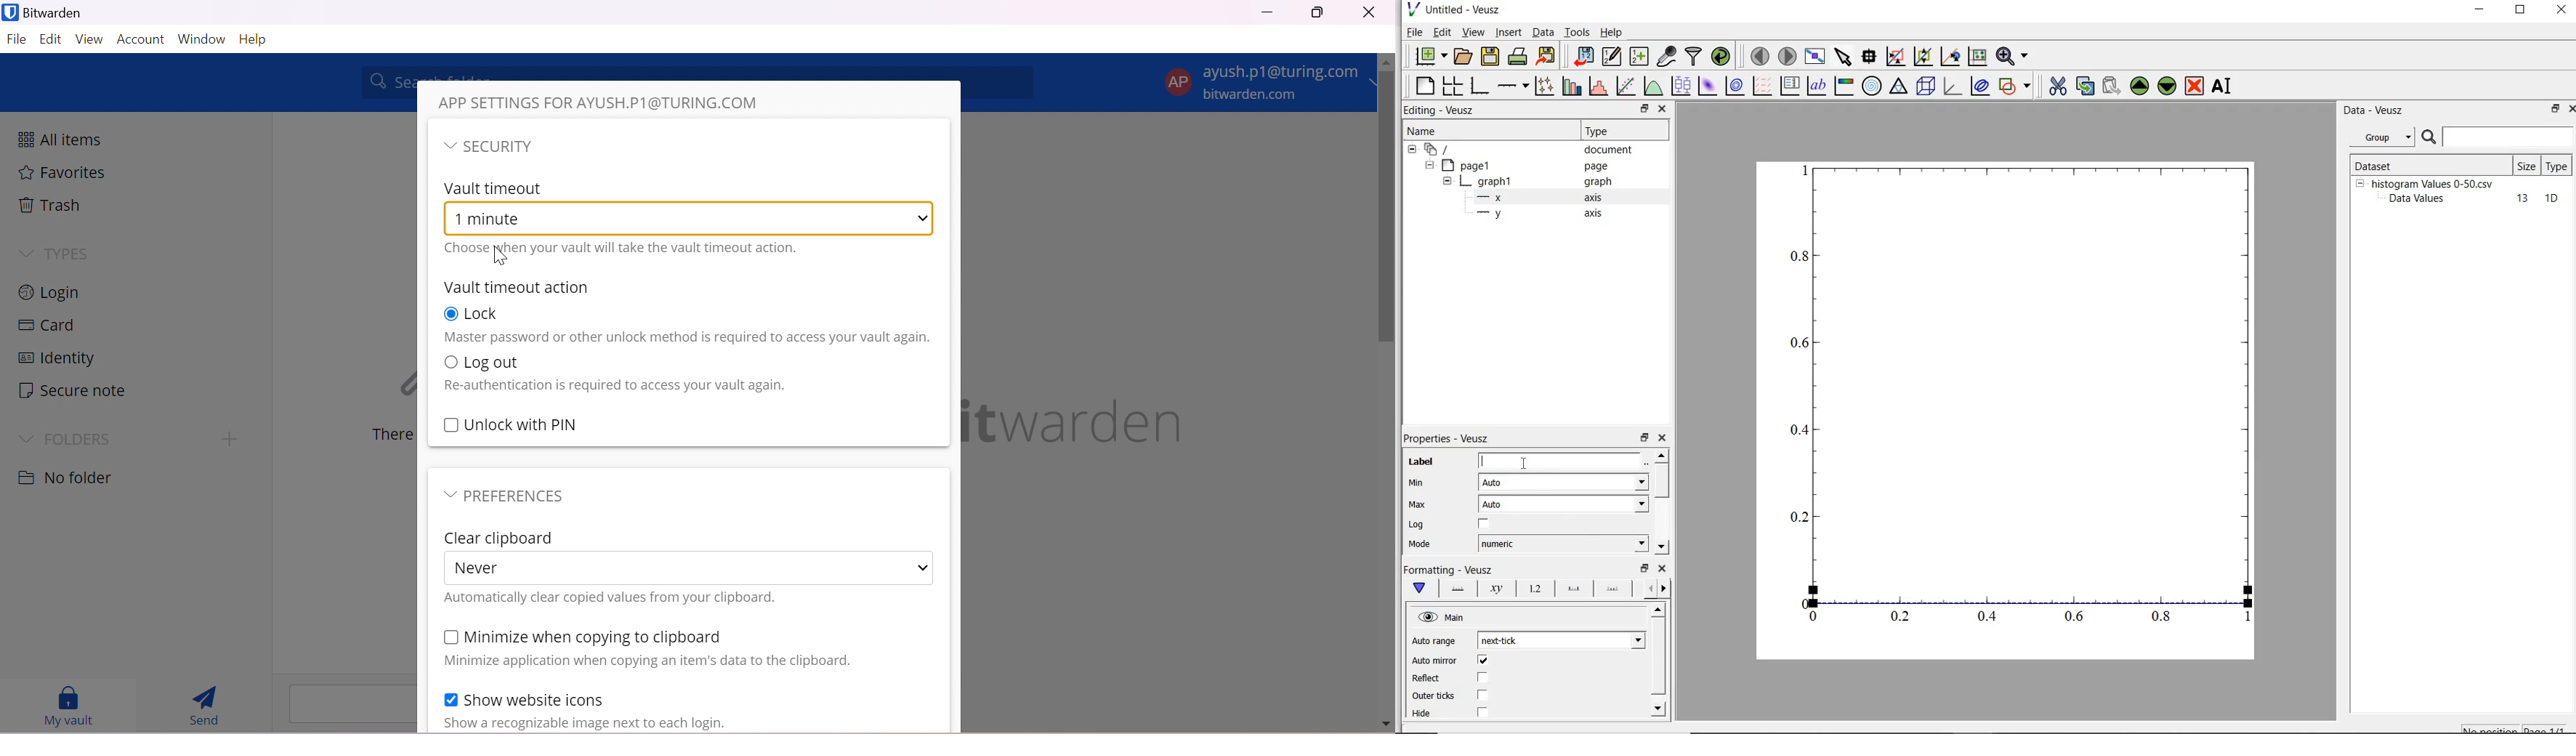  What do you see at coordinates (1466, 9) in the screenshot?
I see `Untitled - Veusz` at bounding box center [1466, 9].